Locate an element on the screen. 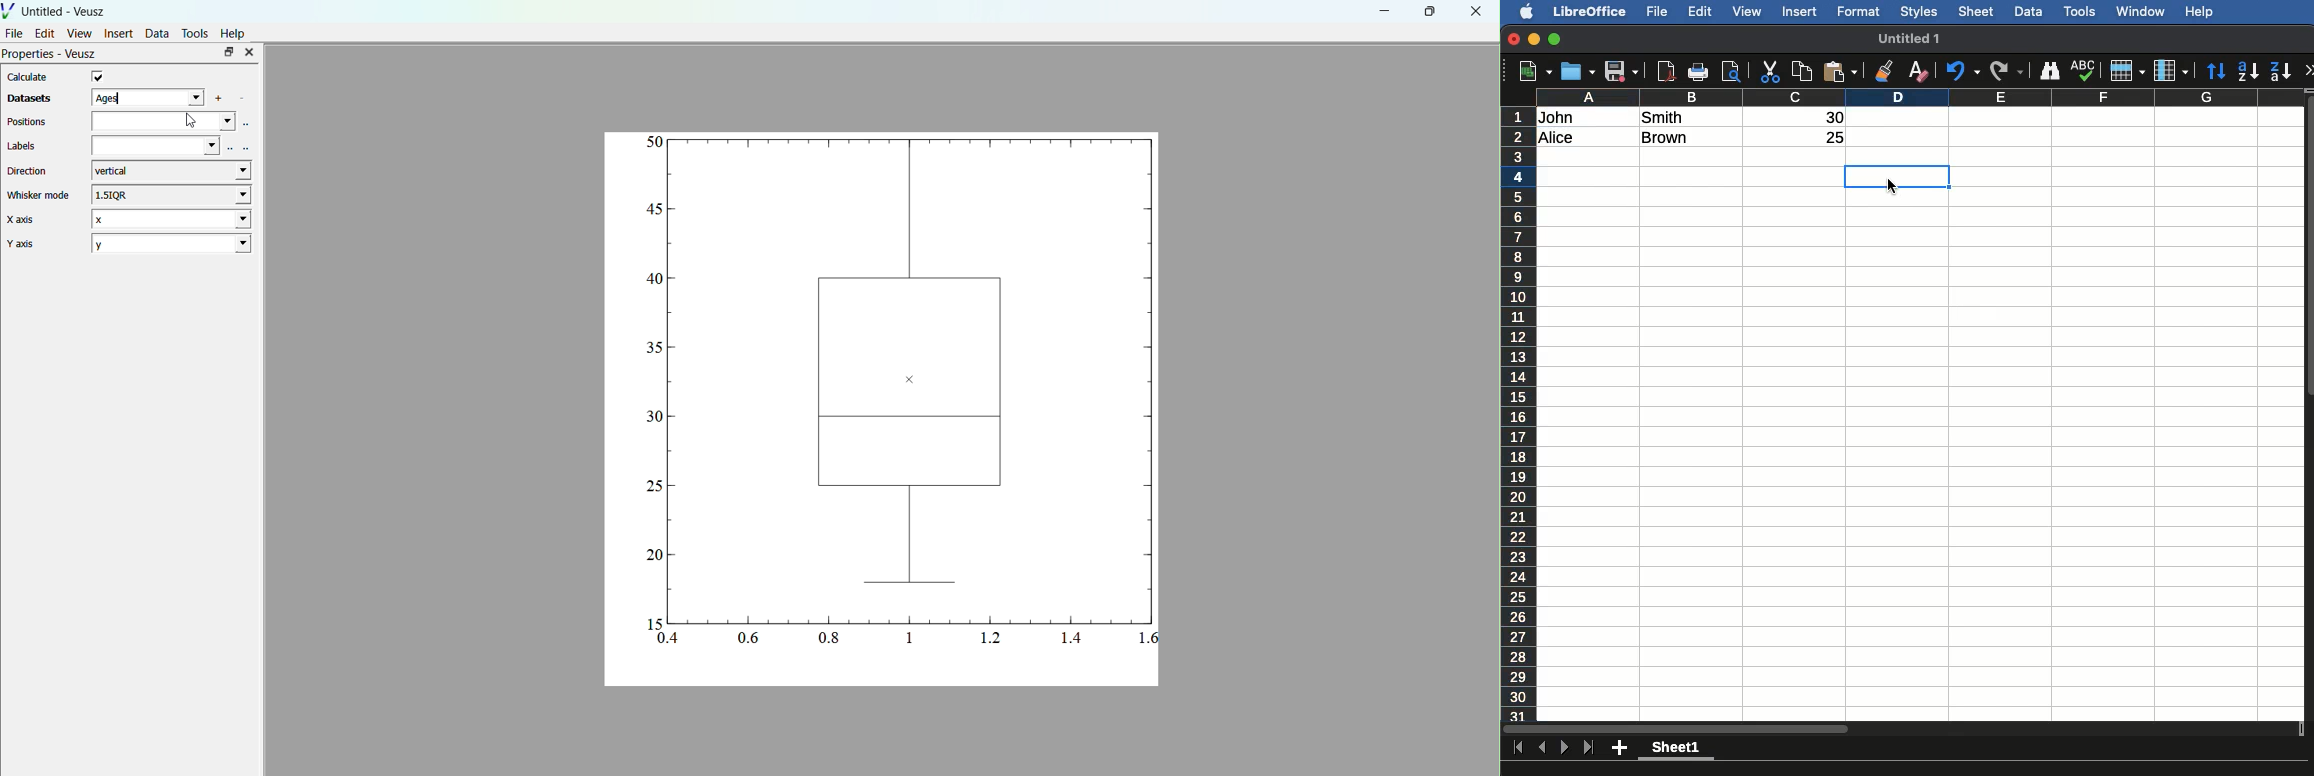  X axis is located at coordinates (32, 221).